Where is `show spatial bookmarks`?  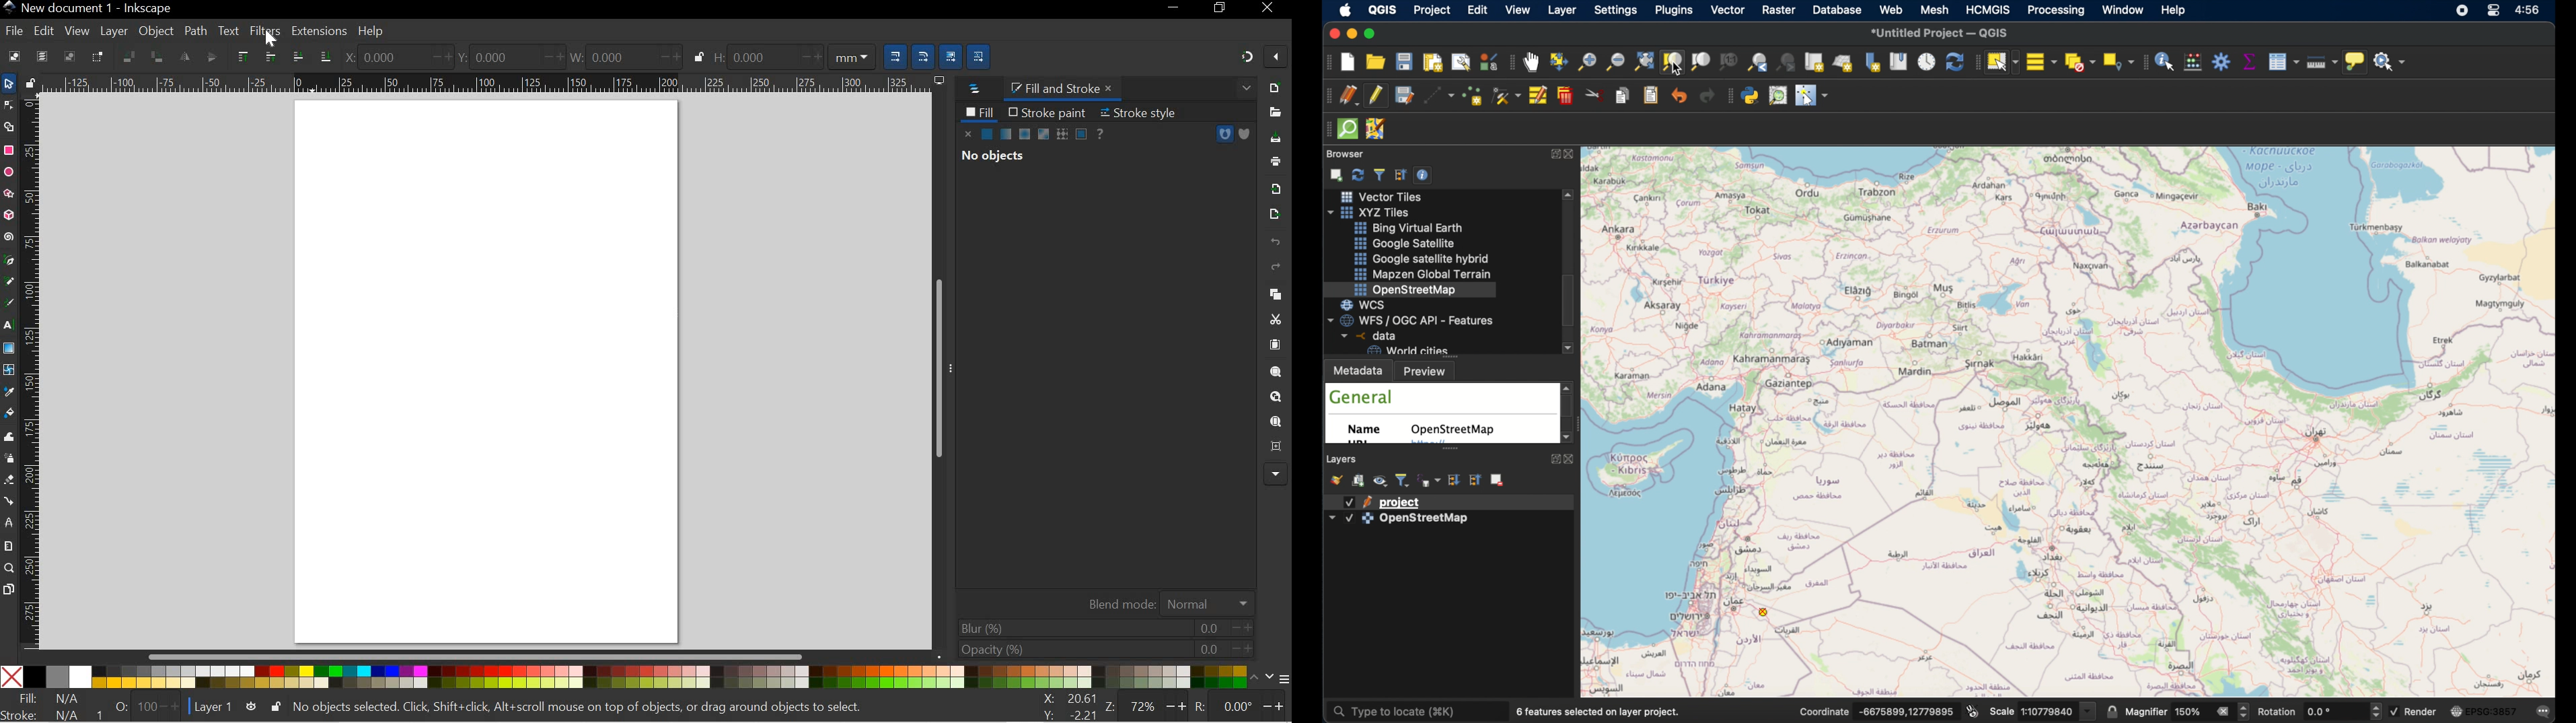
show spatial bookmarks is located at coordinates (1899, 62).